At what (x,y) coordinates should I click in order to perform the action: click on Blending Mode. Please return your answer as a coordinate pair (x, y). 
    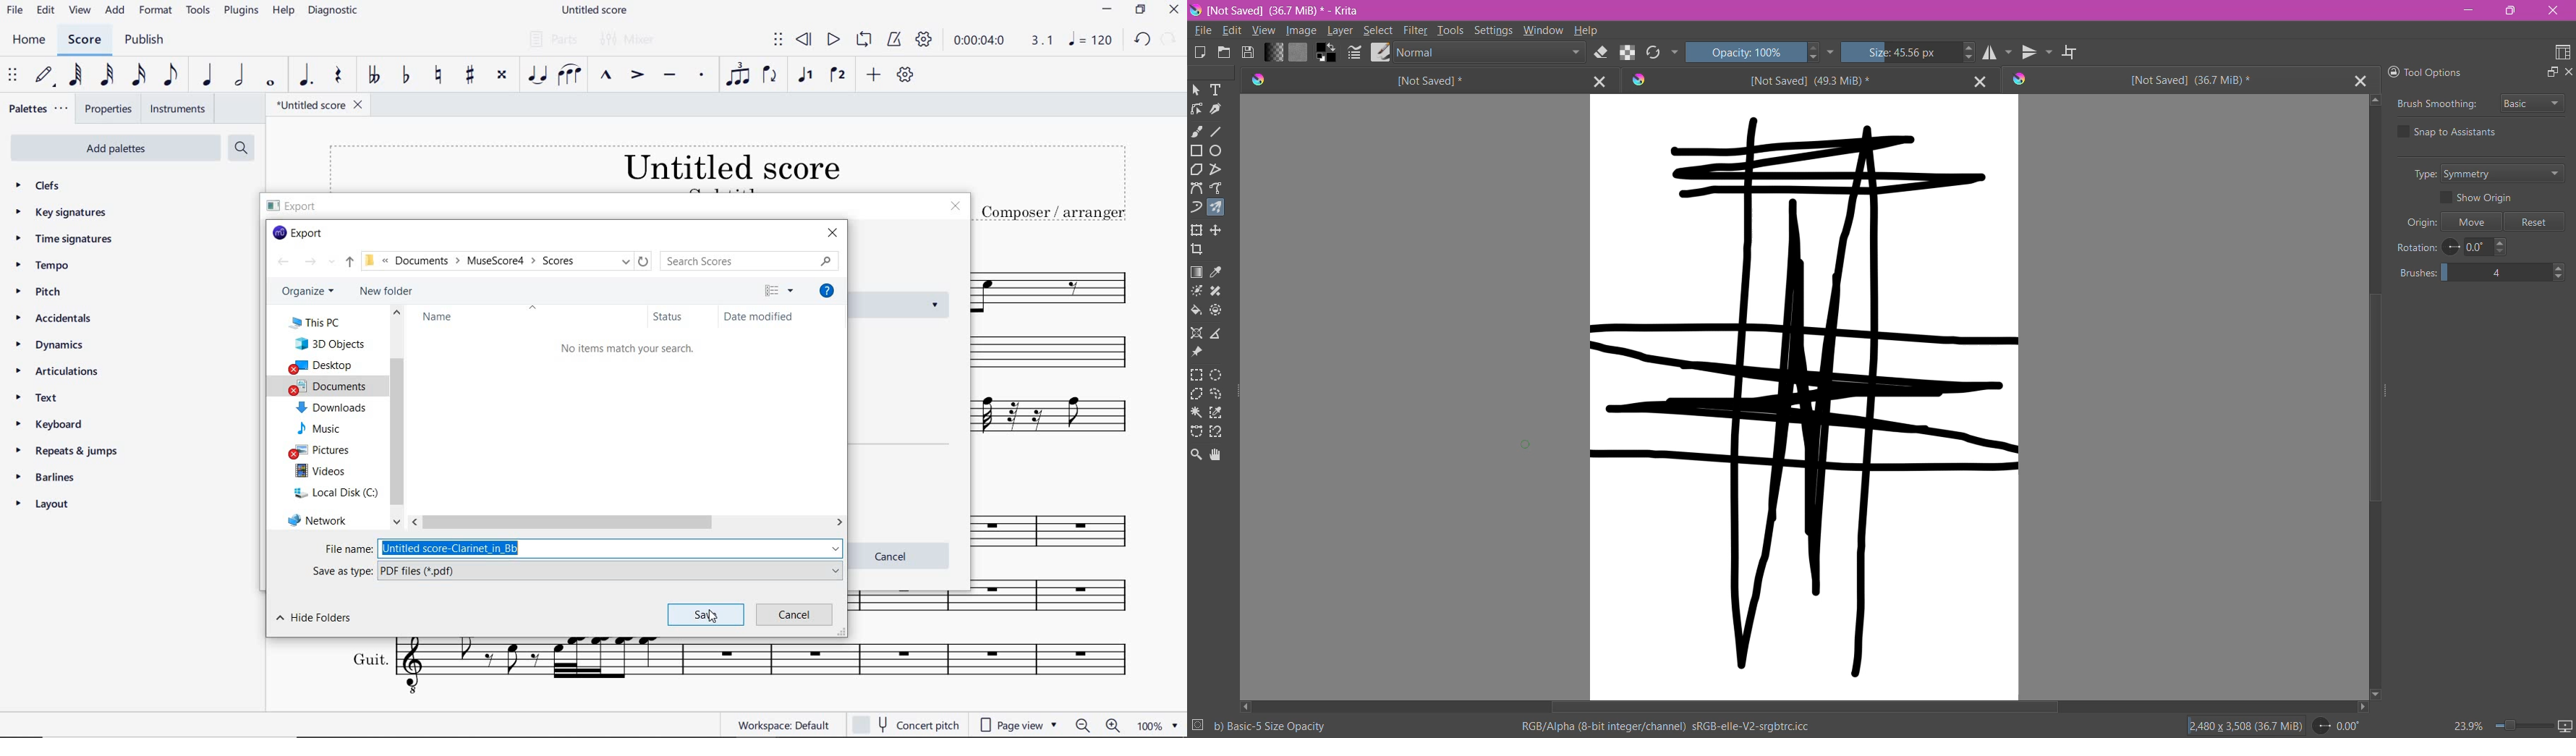
    Looking at the image, I should click on (1488, 52).